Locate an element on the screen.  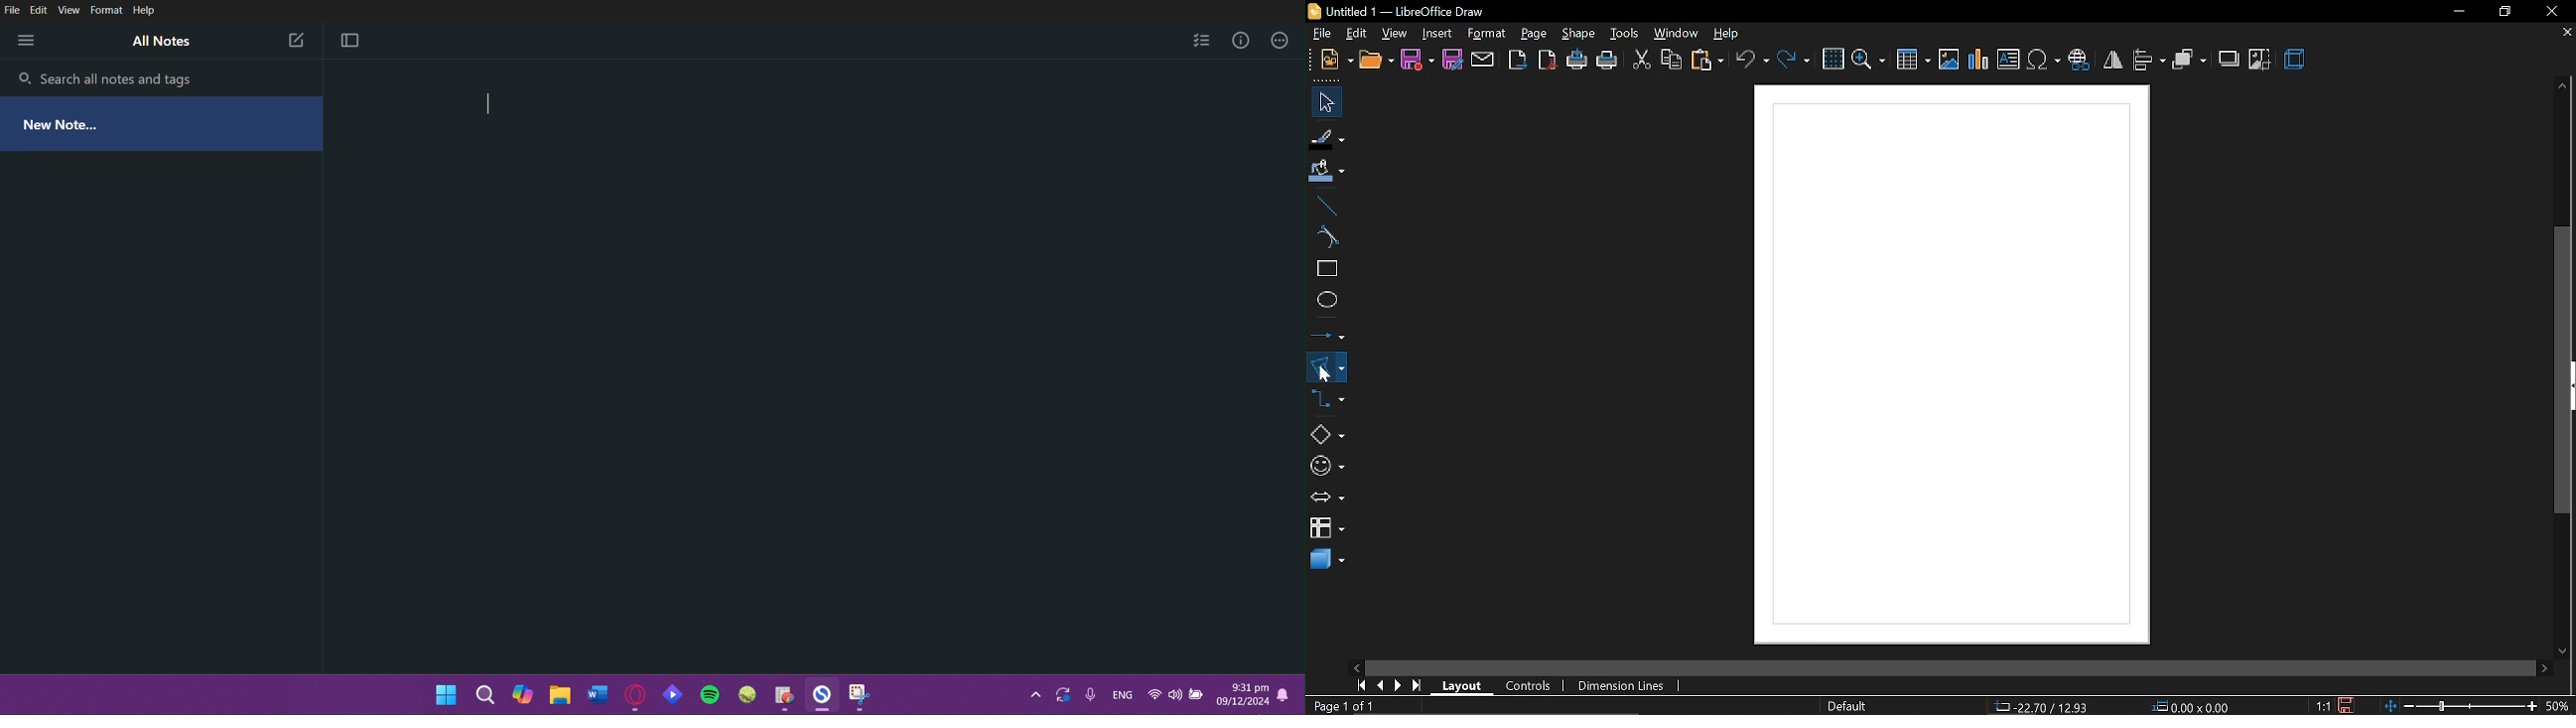
lines and arrows is located at coordinates (1328, 332).